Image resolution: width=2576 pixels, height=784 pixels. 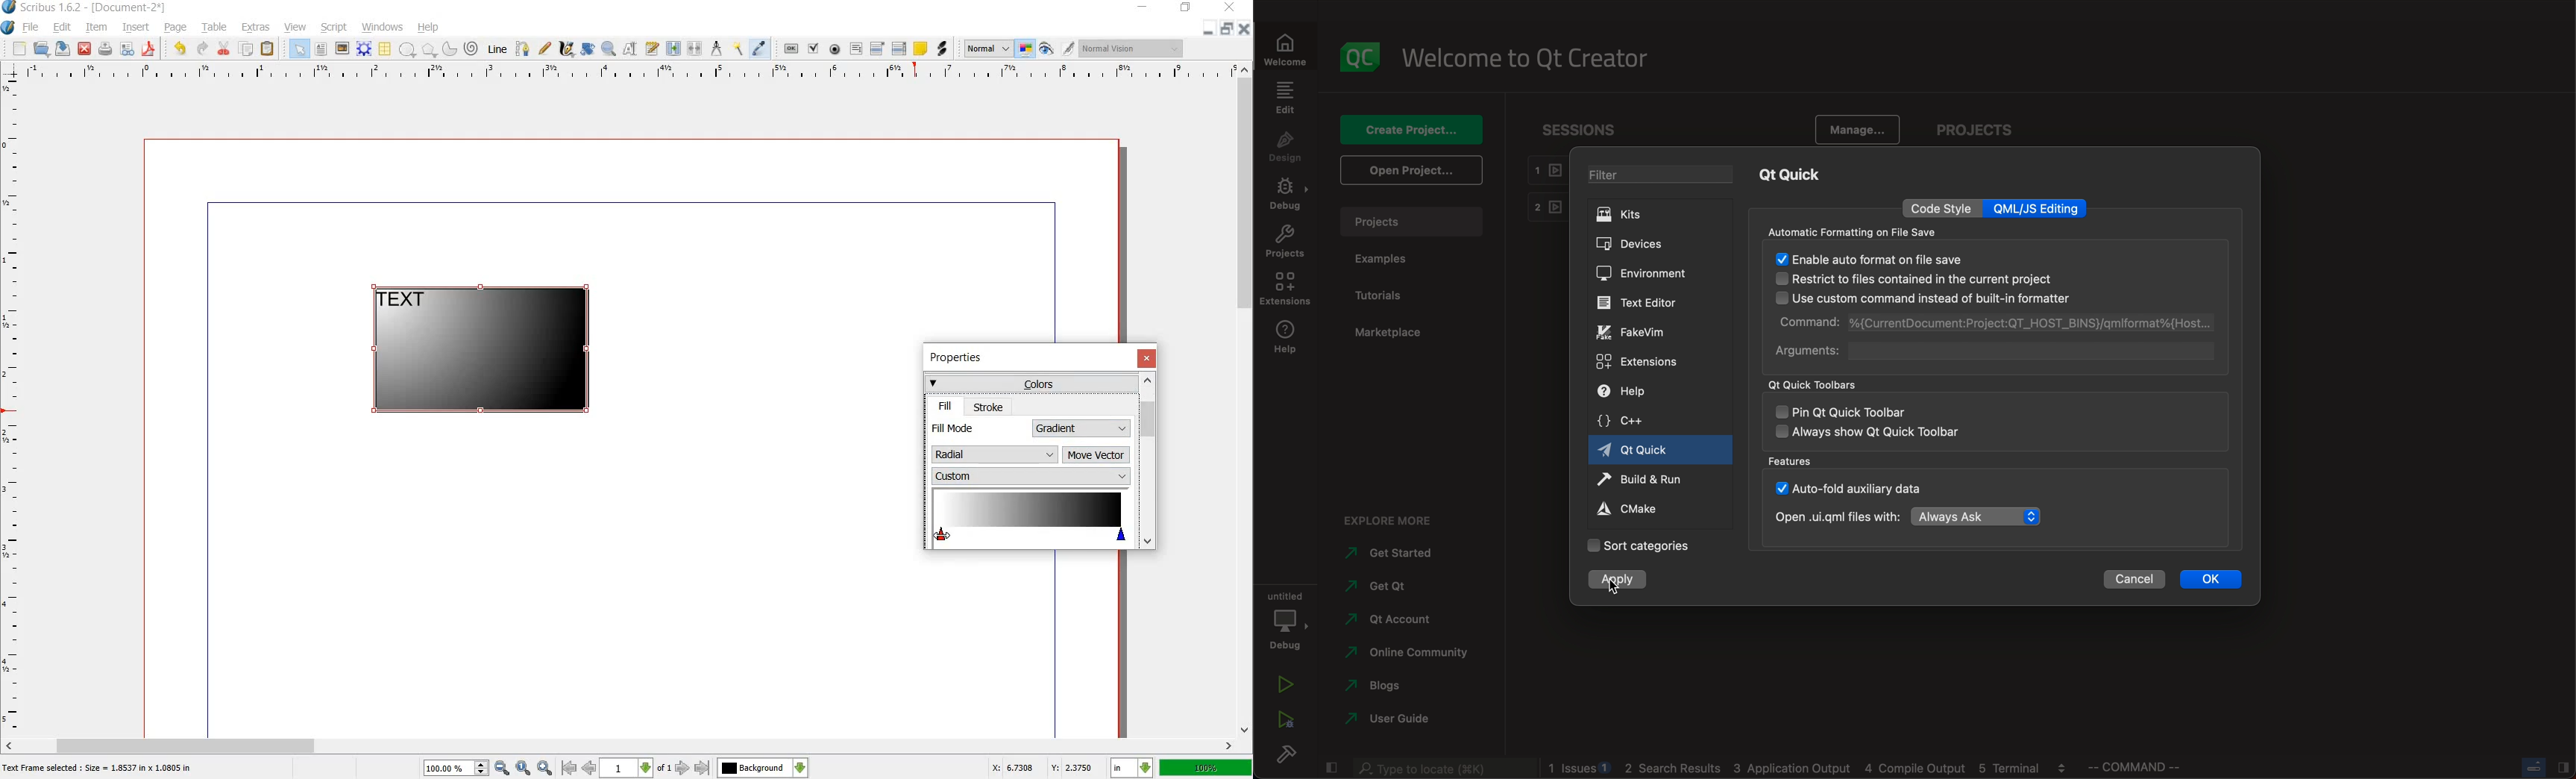 What do you see at coordinates (100, 769) in the screenshot?
I see `text frame selected : size = 1.8537 in x 1.0805 in` at bounding box center [100, 769].